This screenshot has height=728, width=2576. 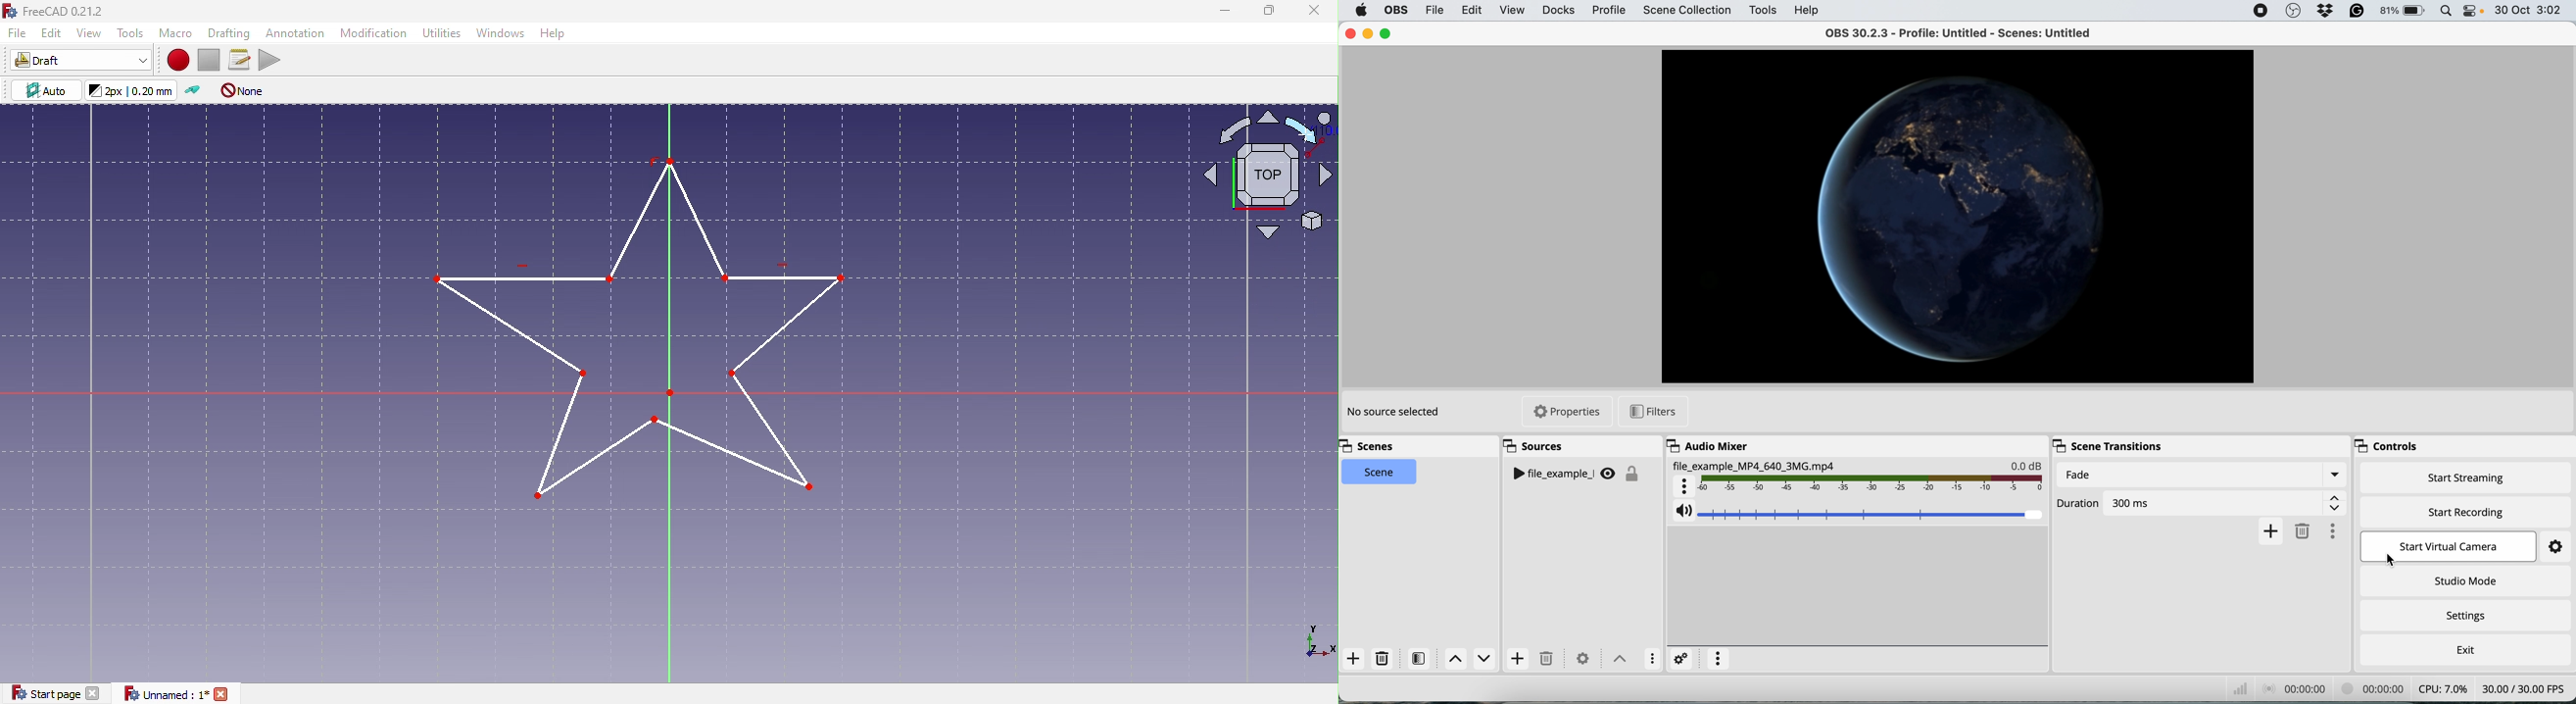 I want to click on controls, so click(x=2385, y=445).